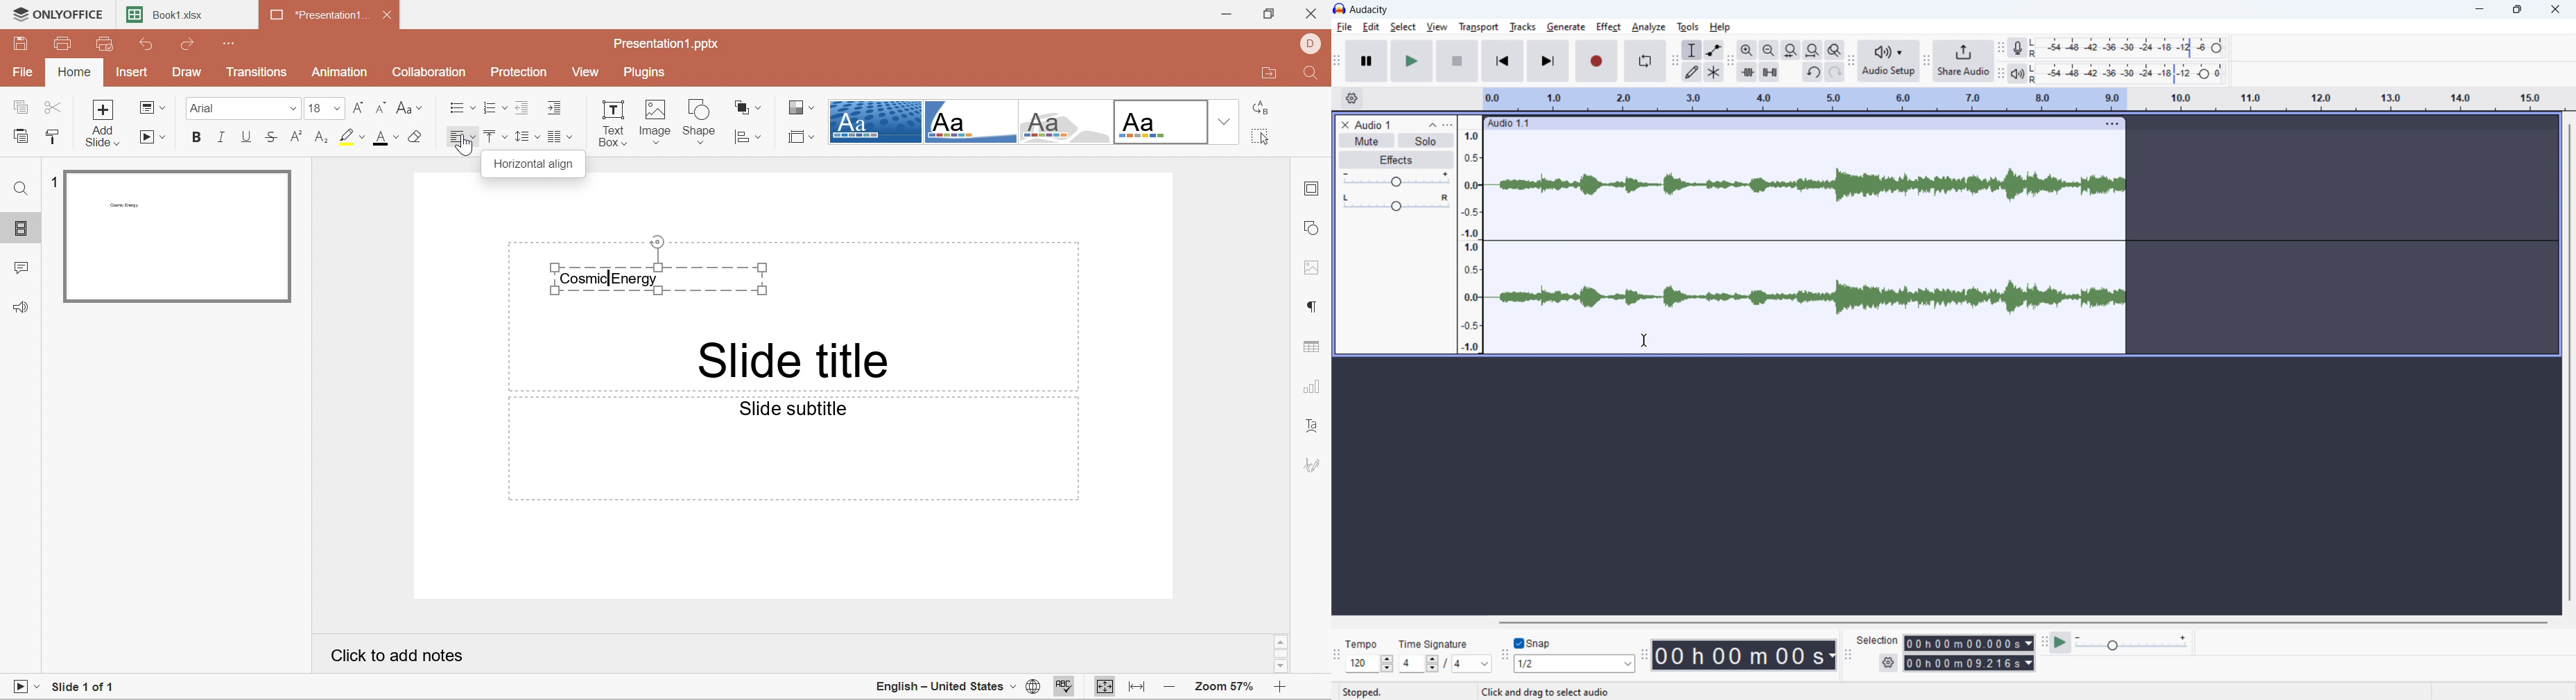 The width and height of the screenshot is (2576, 700). What do you see at coordinates (2127, 49) in the screenshot?
I see `recording level` at bounding box center [2127, 49].